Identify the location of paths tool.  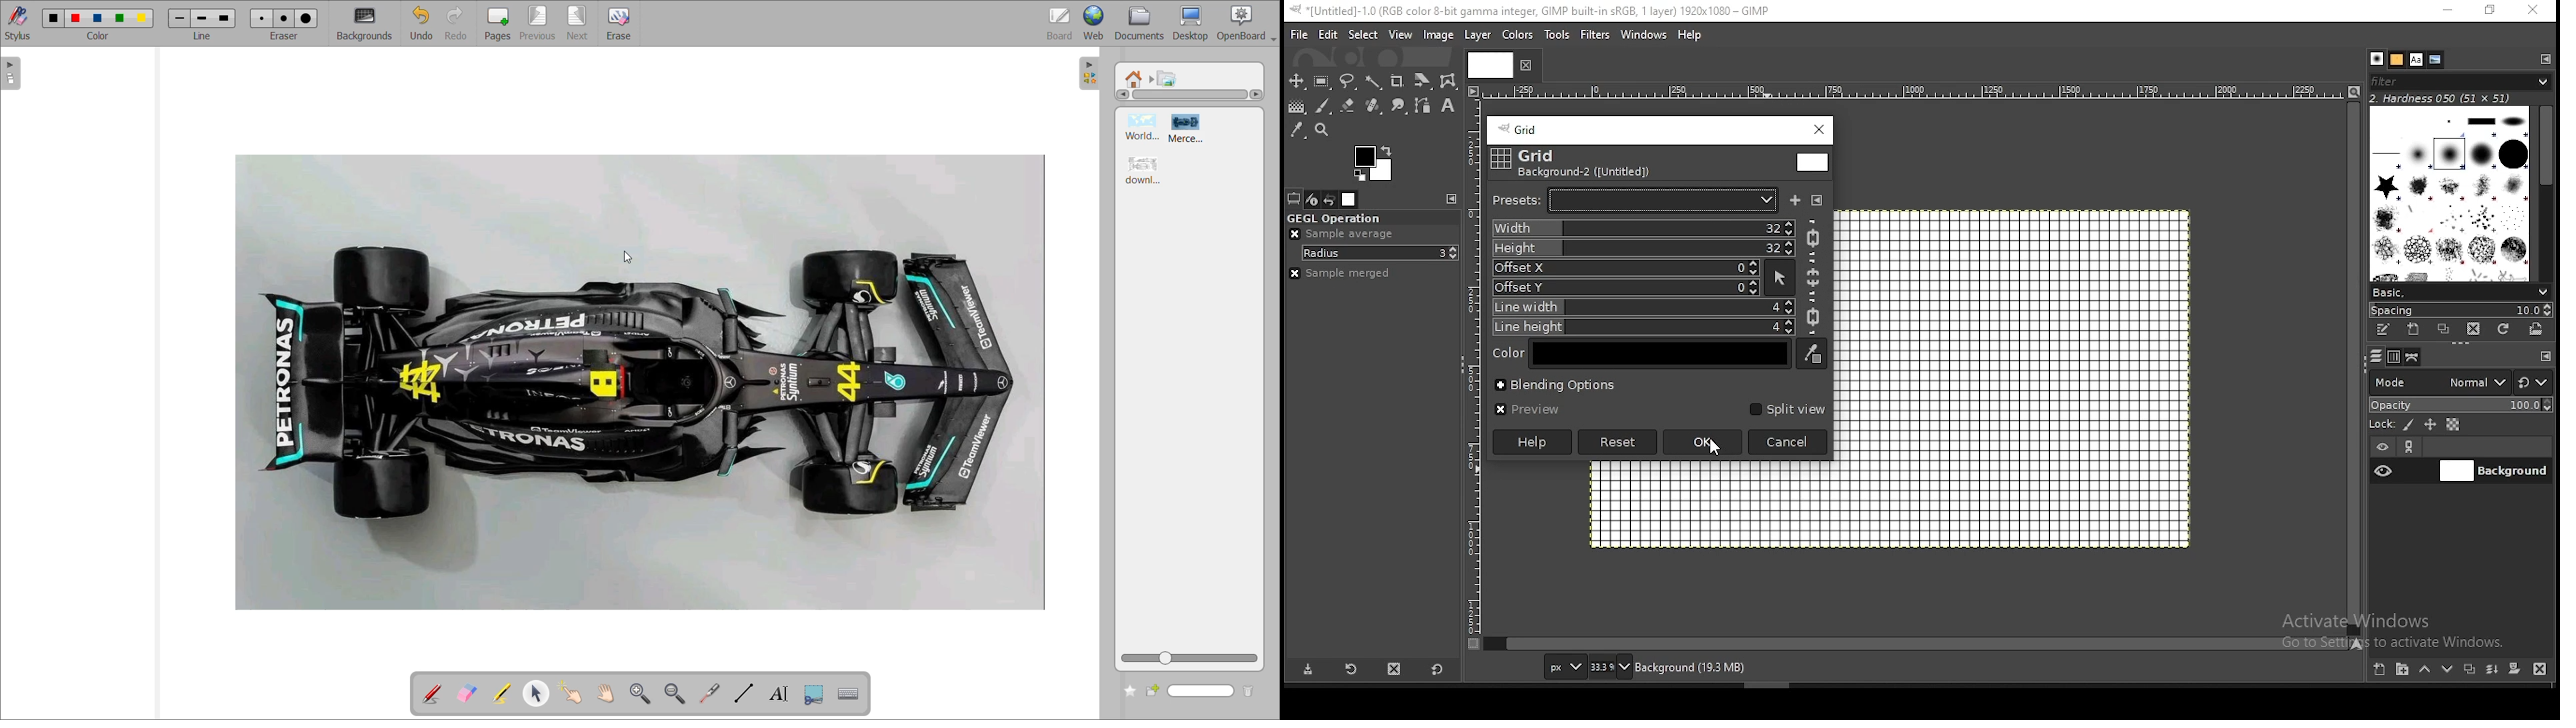
(1428, 104).